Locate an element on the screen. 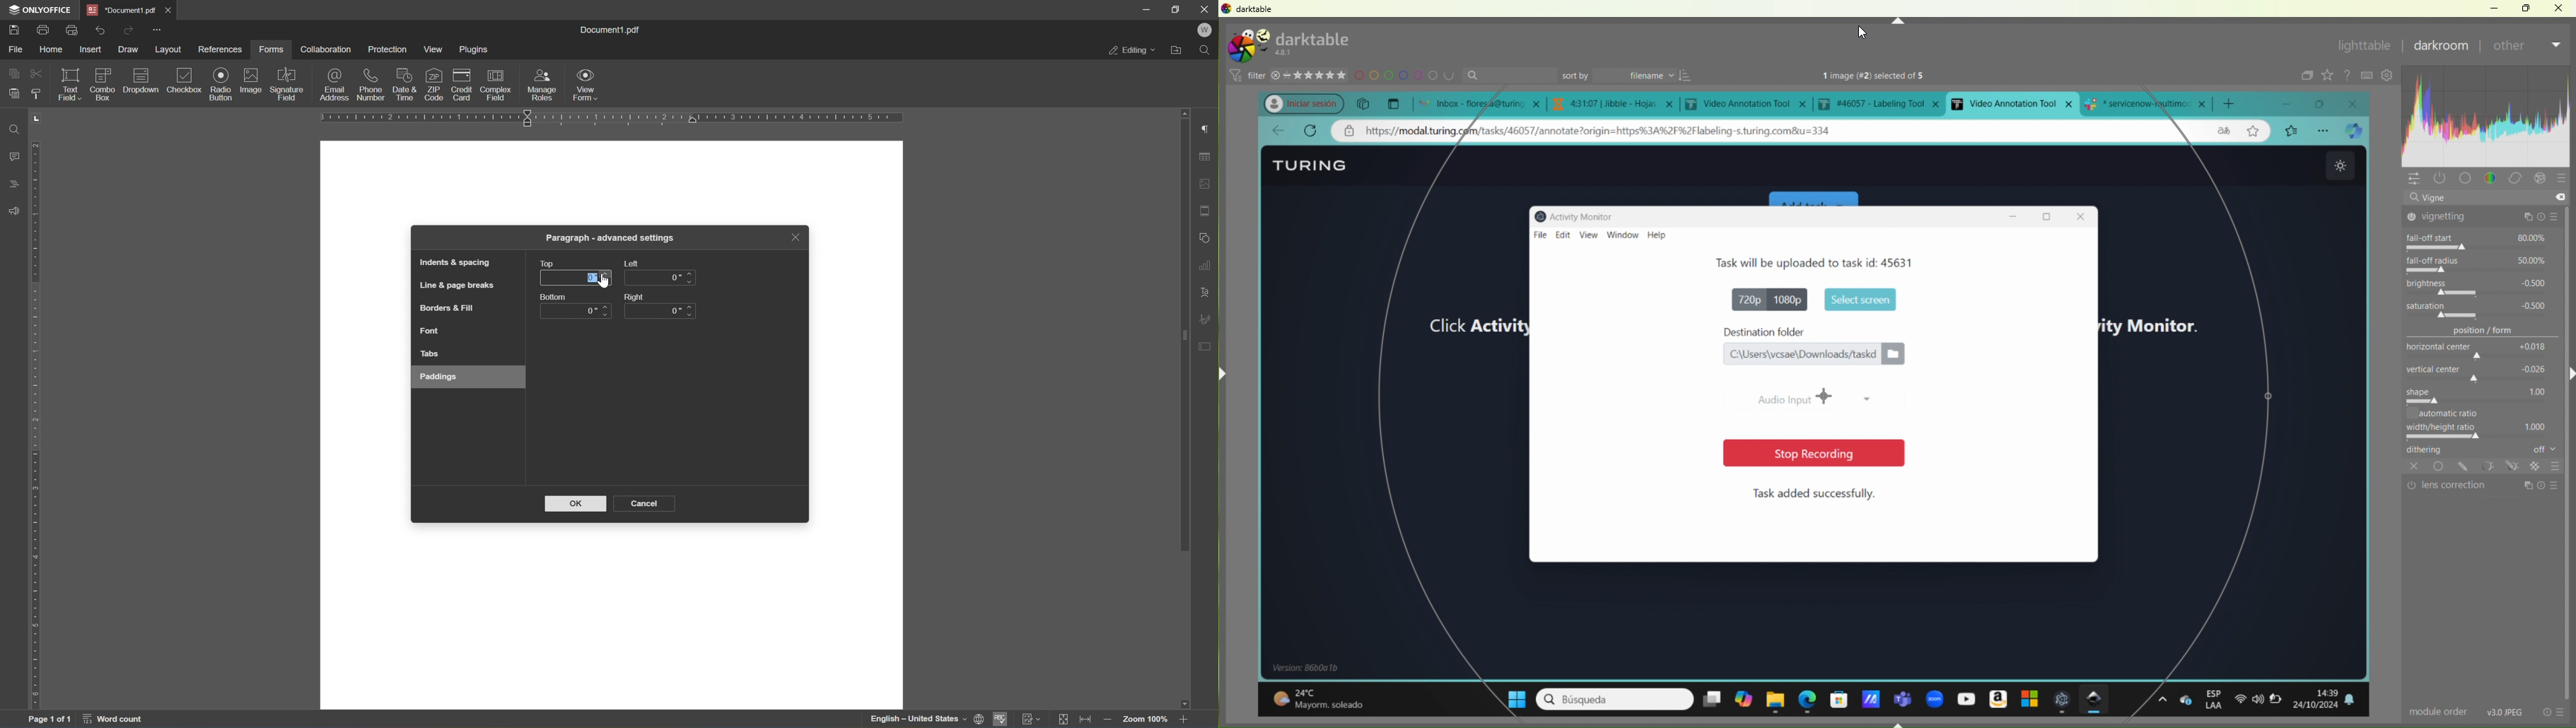 The image size is (2576, 728). profile is located at coordinates (1296, 102).